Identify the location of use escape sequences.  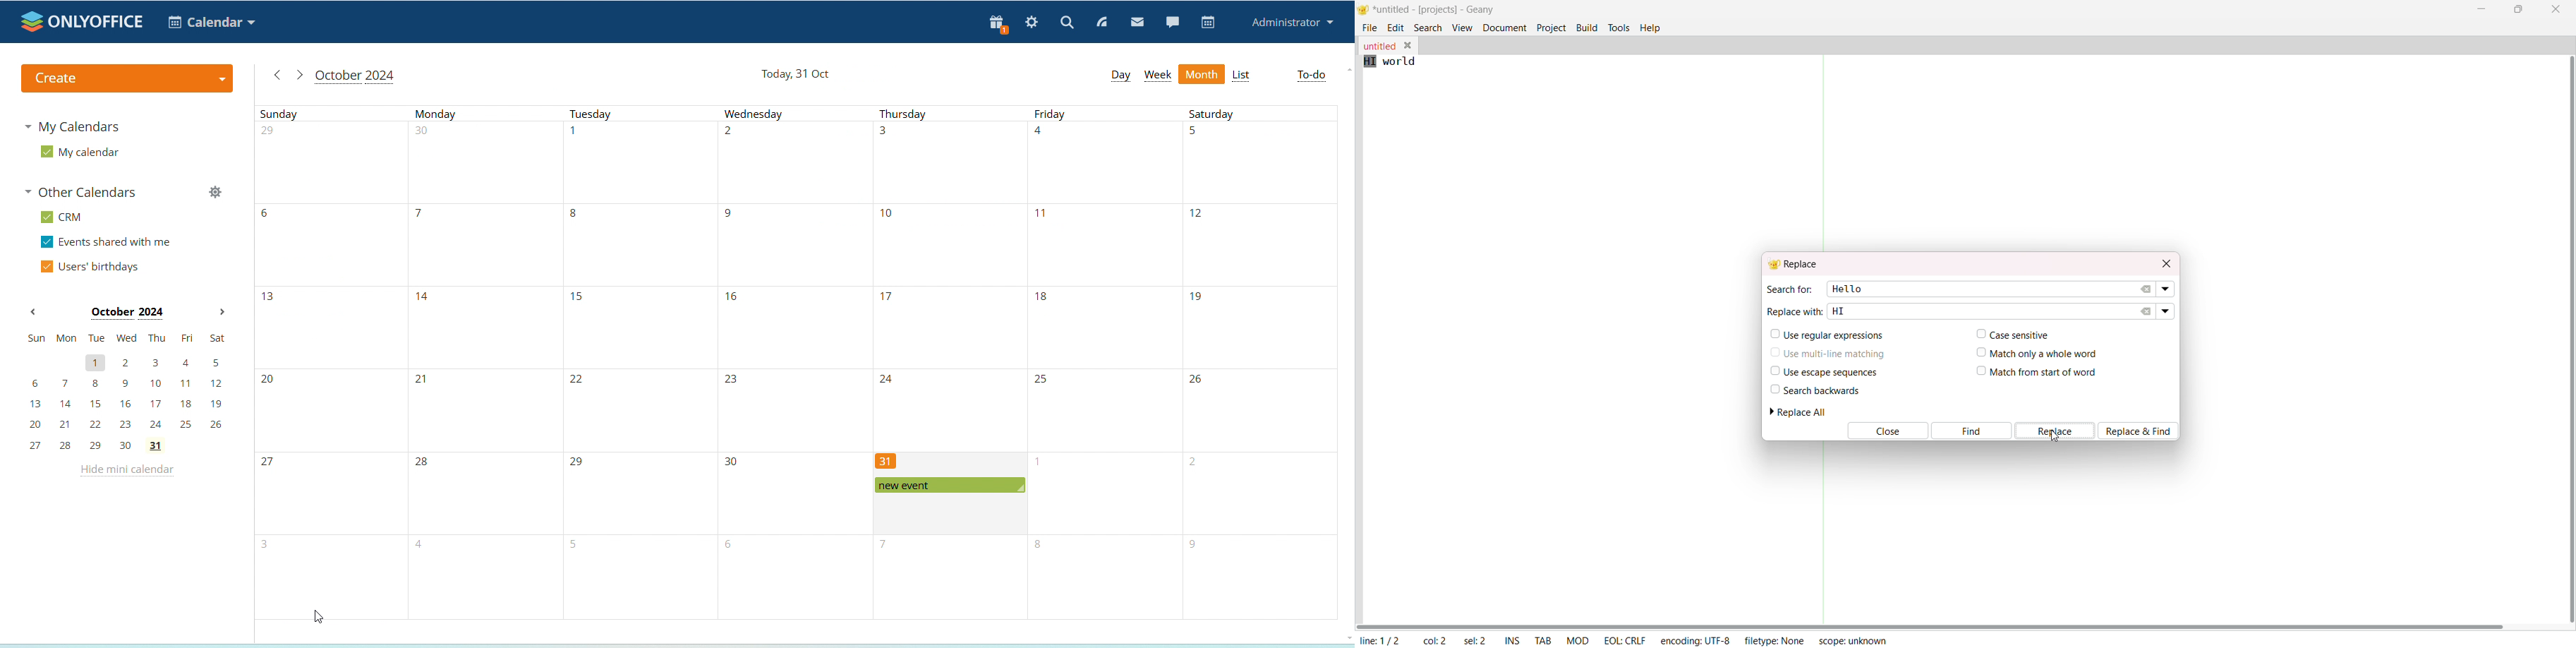
(1822, 372).